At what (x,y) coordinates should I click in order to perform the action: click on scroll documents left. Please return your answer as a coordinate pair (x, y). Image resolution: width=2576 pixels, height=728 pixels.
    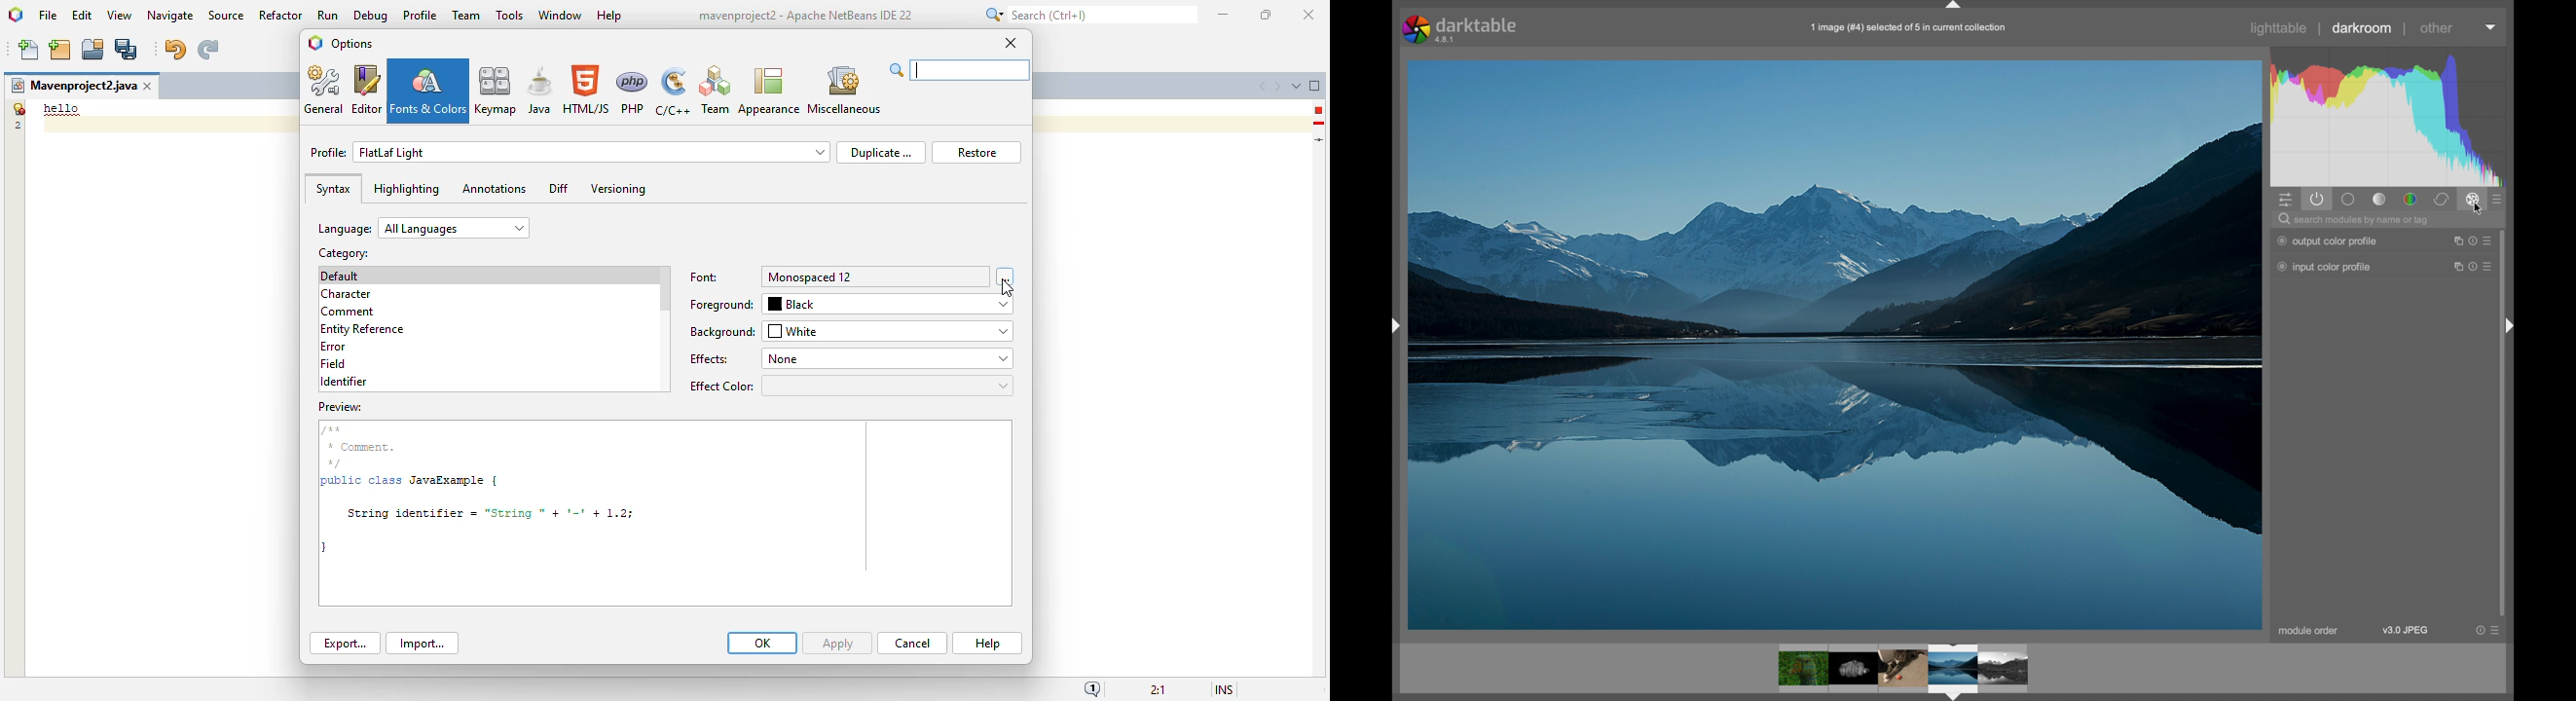
    Looking at the image, I should click on (1265, 87).